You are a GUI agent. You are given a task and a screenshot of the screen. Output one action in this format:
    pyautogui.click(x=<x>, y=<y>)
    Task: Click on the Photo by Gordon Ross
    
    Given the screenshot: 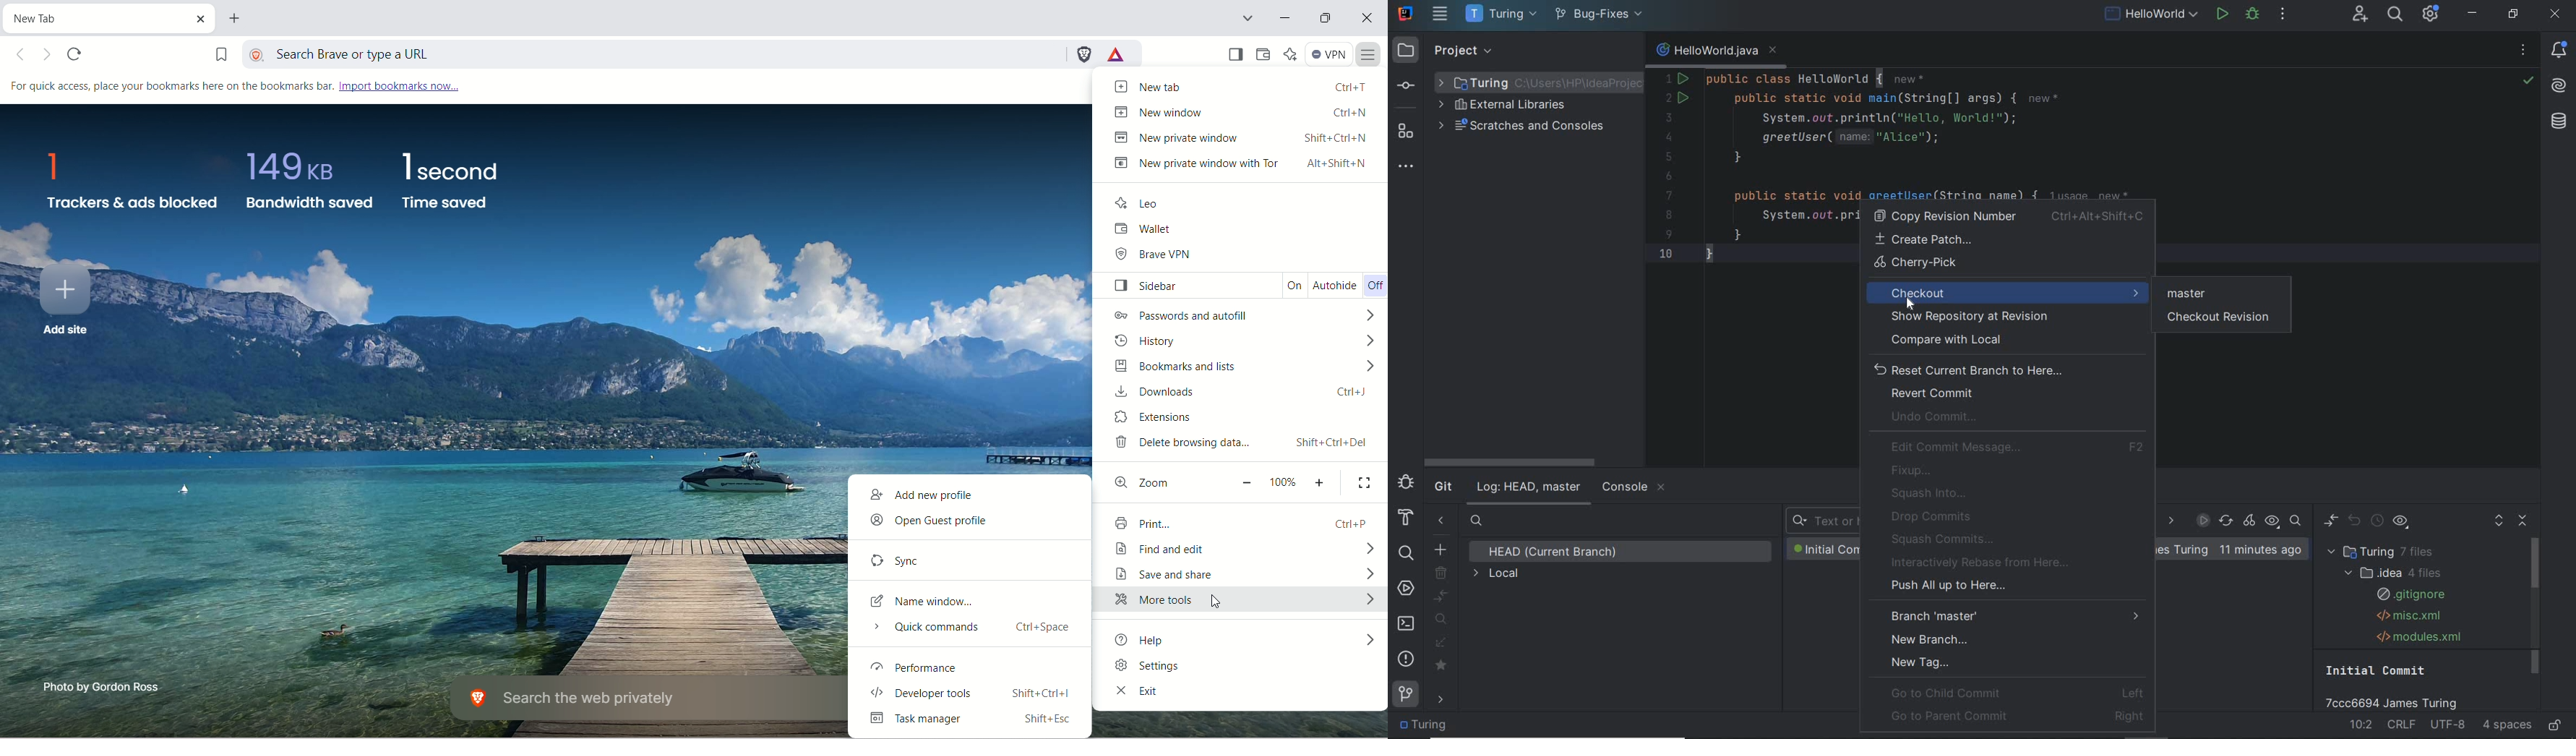 What is the action you would take?
    pyautogui.click(x=105, y=687)
    